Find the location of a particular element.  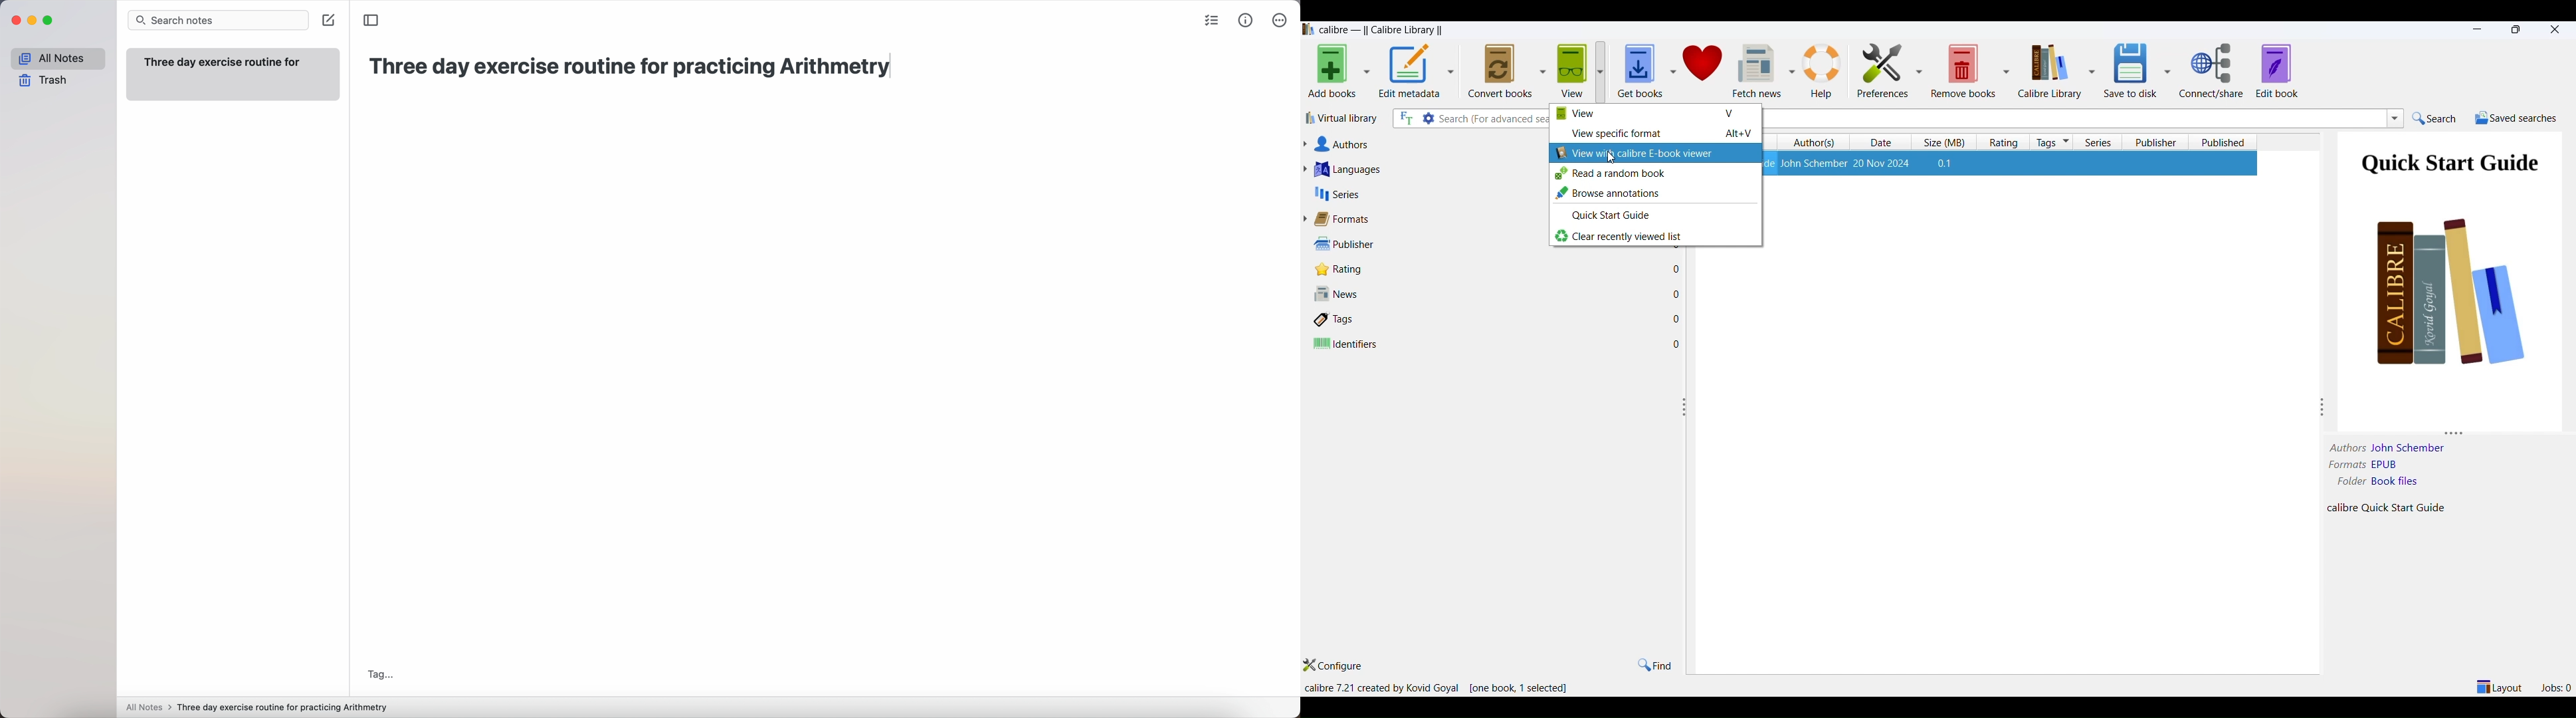

series is located at coordinates (1423, 193).